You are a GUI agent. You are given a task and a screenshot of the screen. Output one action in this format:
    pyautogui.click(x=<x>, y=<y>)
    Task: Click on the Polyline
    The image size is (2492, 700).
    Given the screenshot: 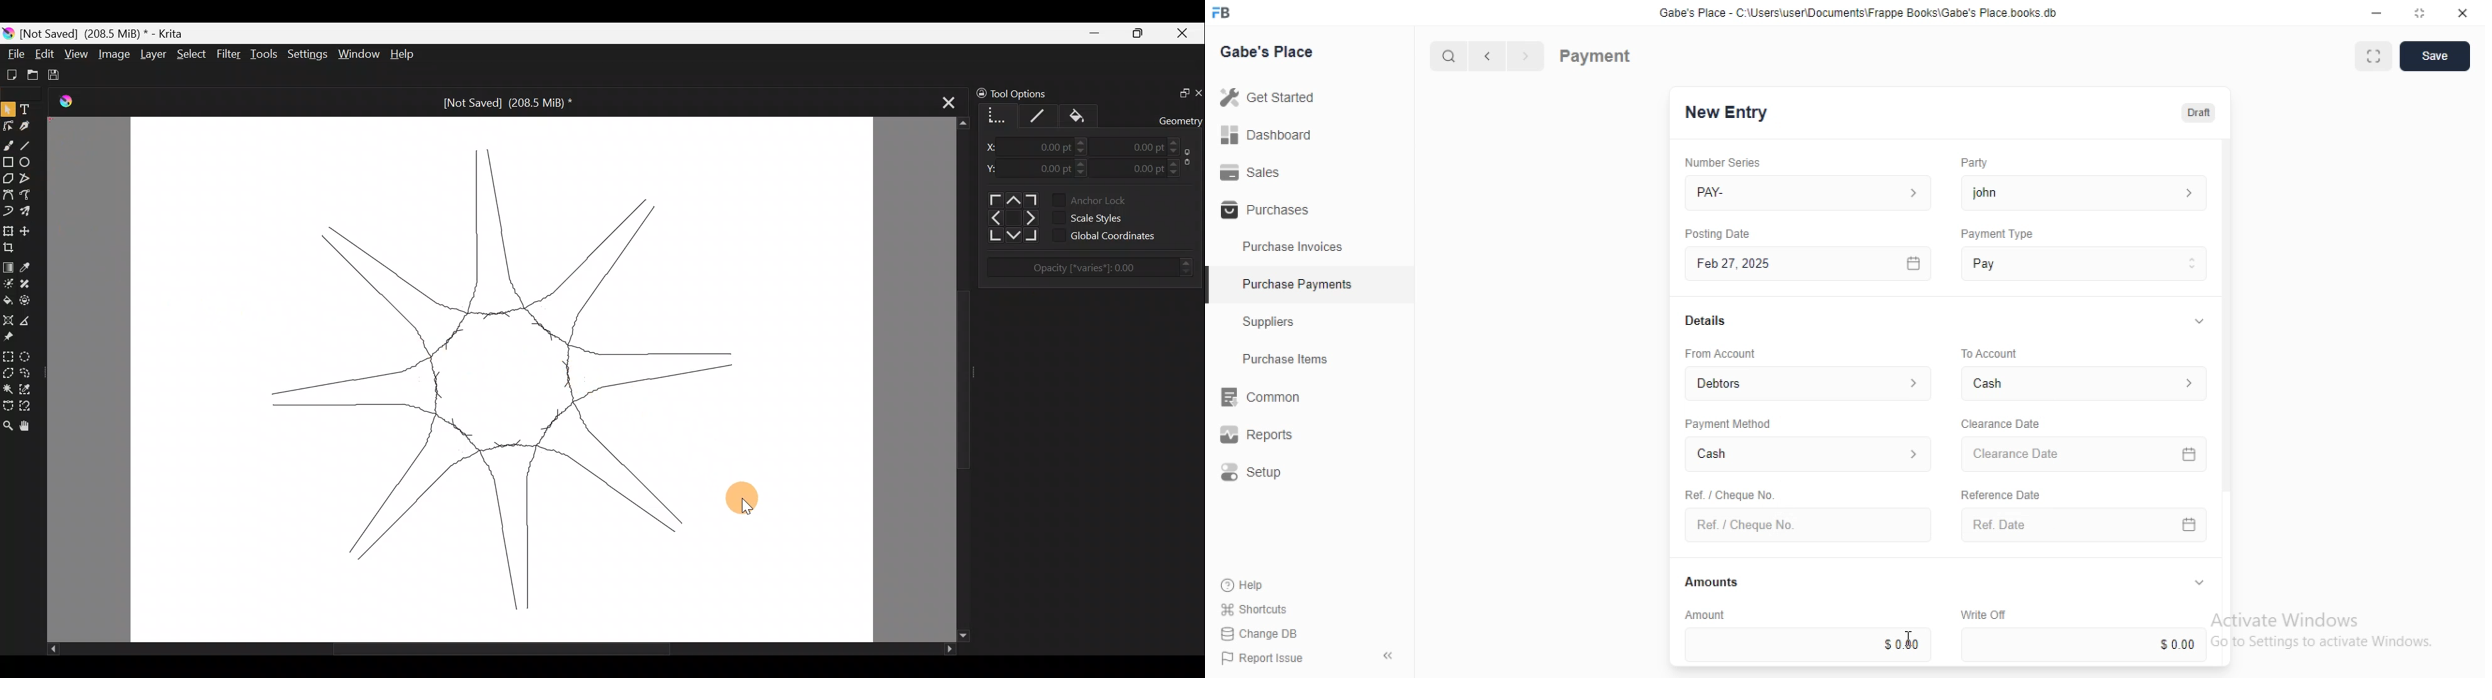 What is the action you would take?
    pyautogui.click(x=25, y=179)
    